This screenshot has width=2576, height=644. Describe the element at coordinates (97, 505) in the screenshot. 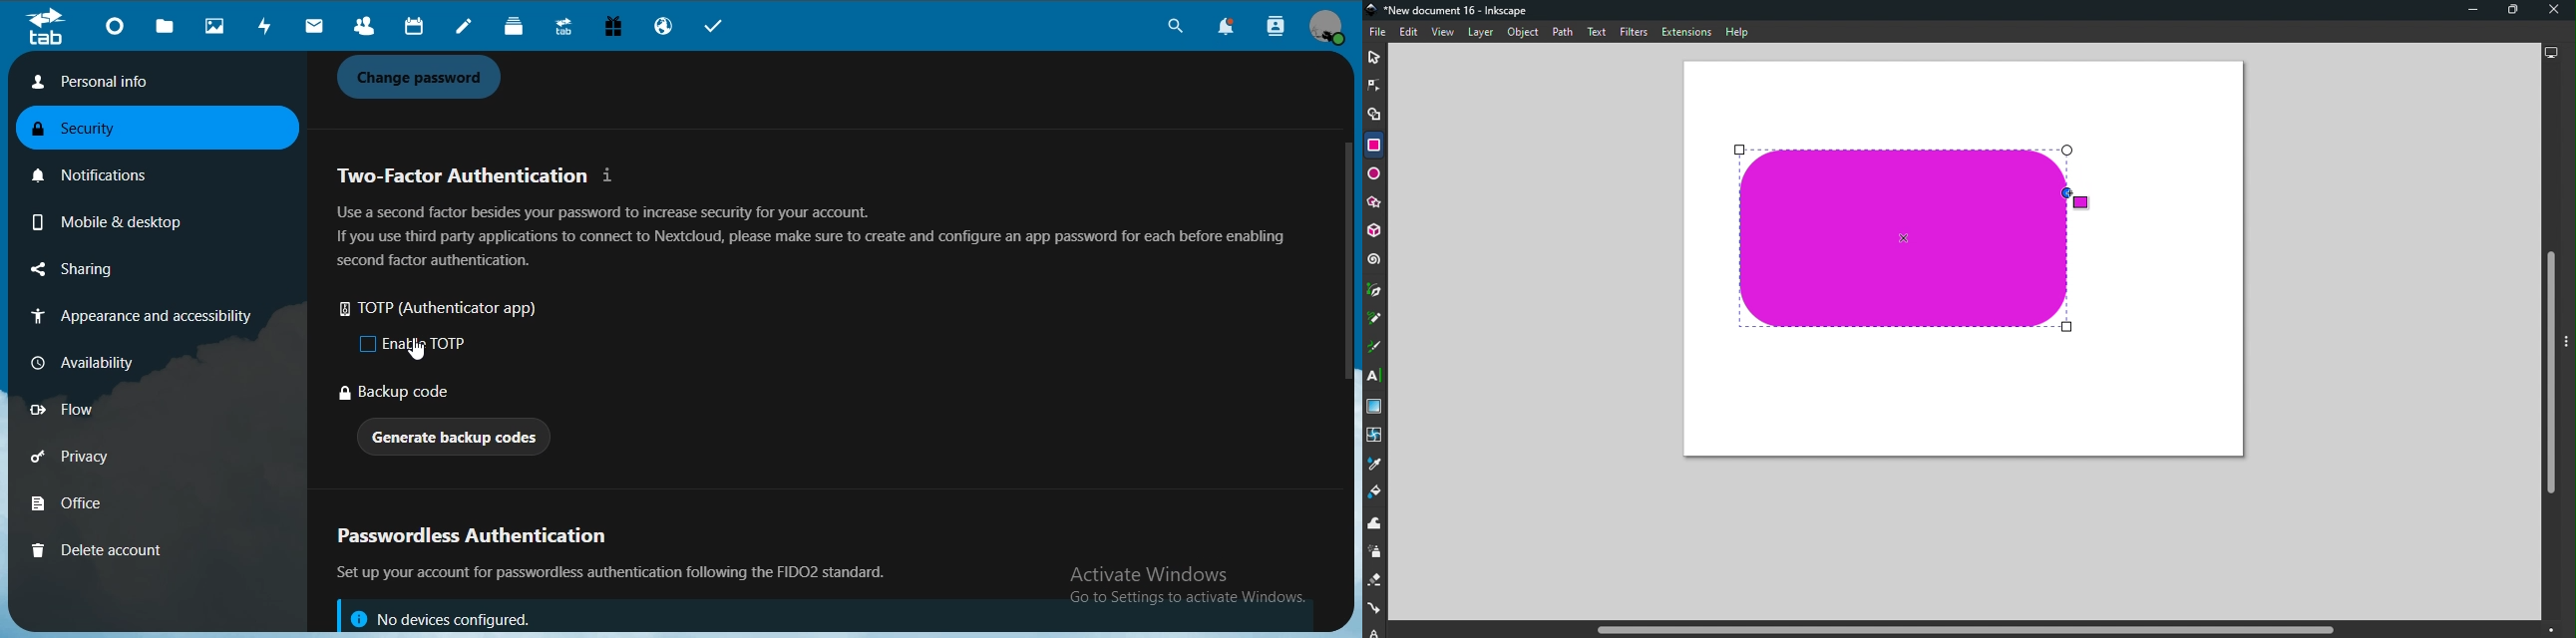

I see `office` at that location.